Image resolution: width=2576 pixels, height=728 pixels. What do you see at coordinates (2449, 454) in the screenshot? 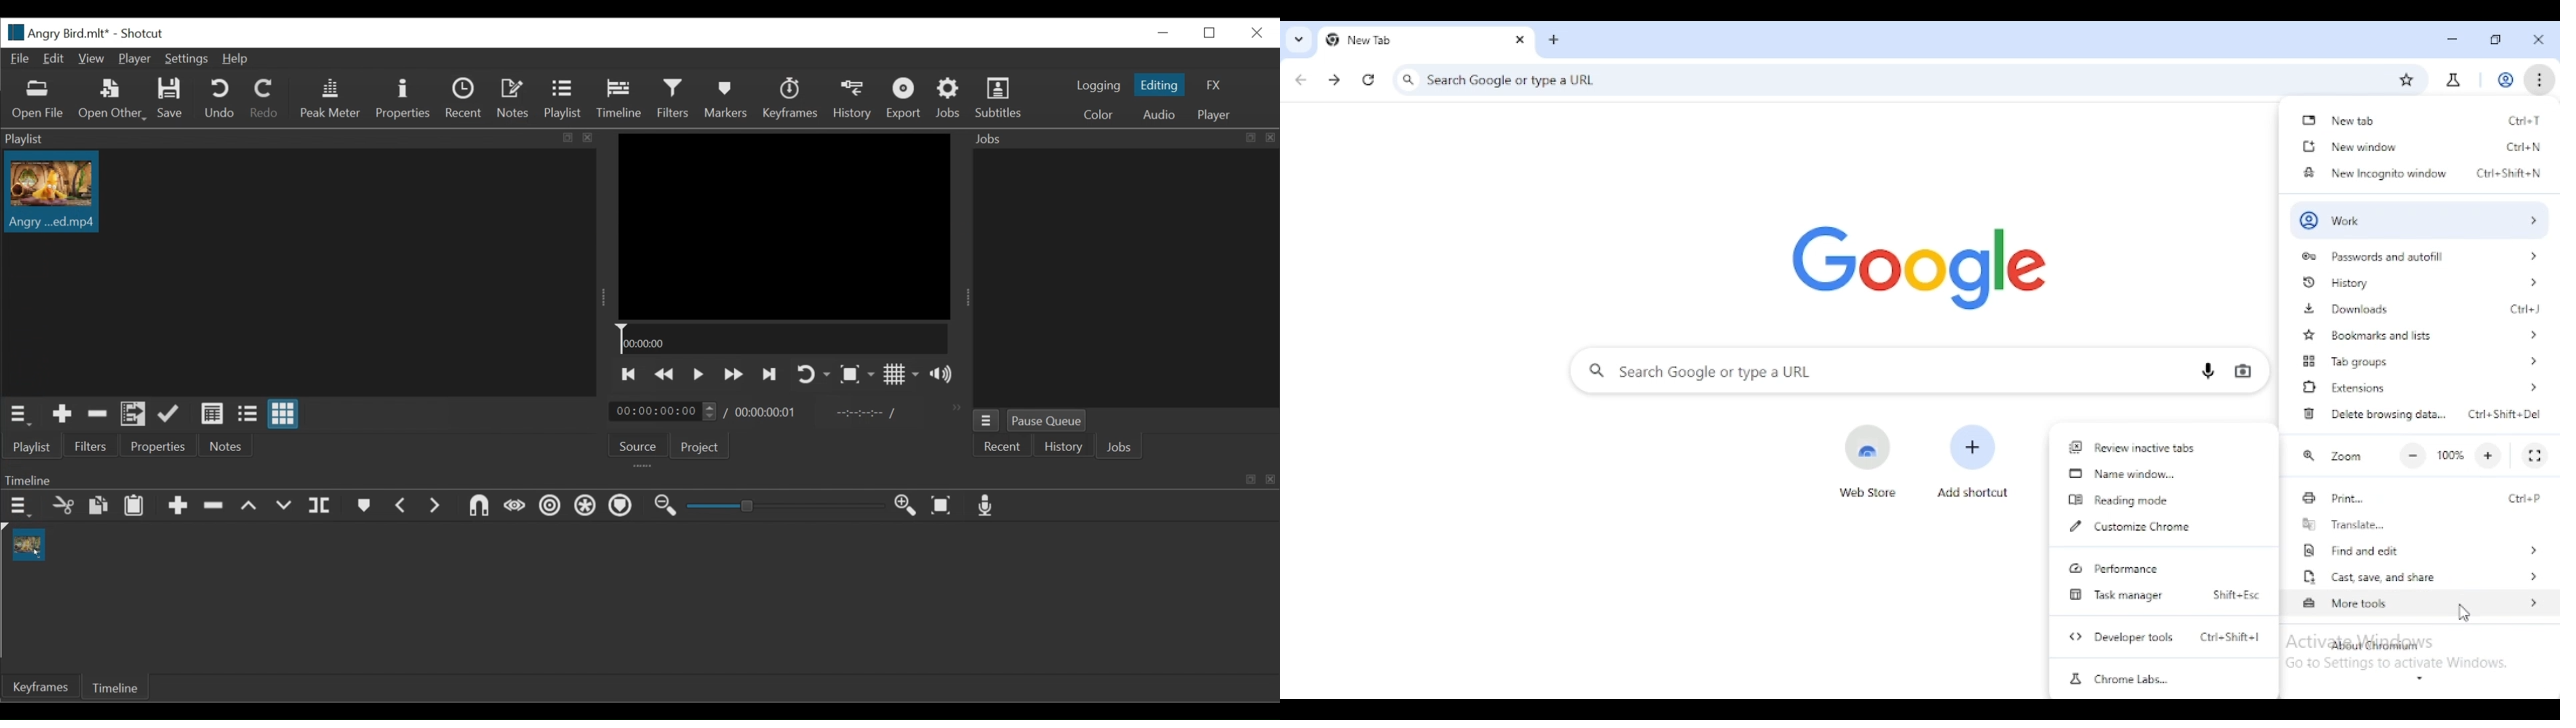
I see `100%` at bounding box center [2449, 454].